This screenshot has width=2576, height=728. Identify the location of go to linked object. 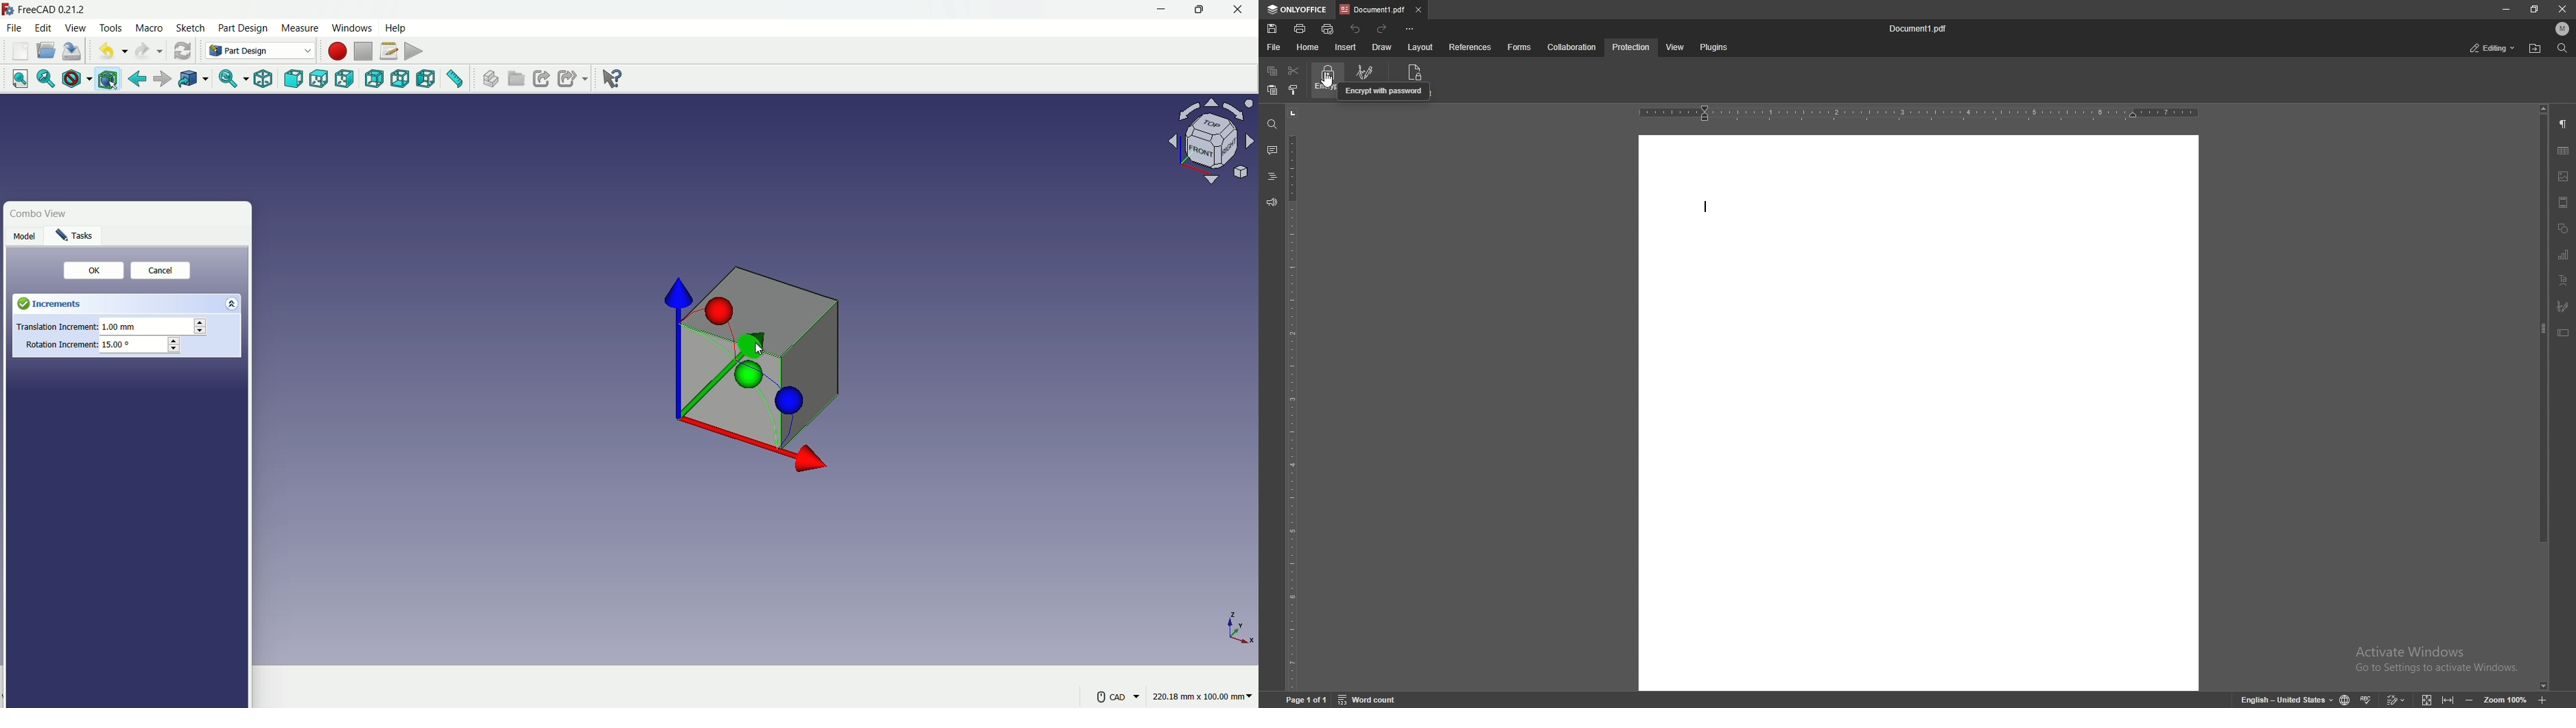
(192, 80).